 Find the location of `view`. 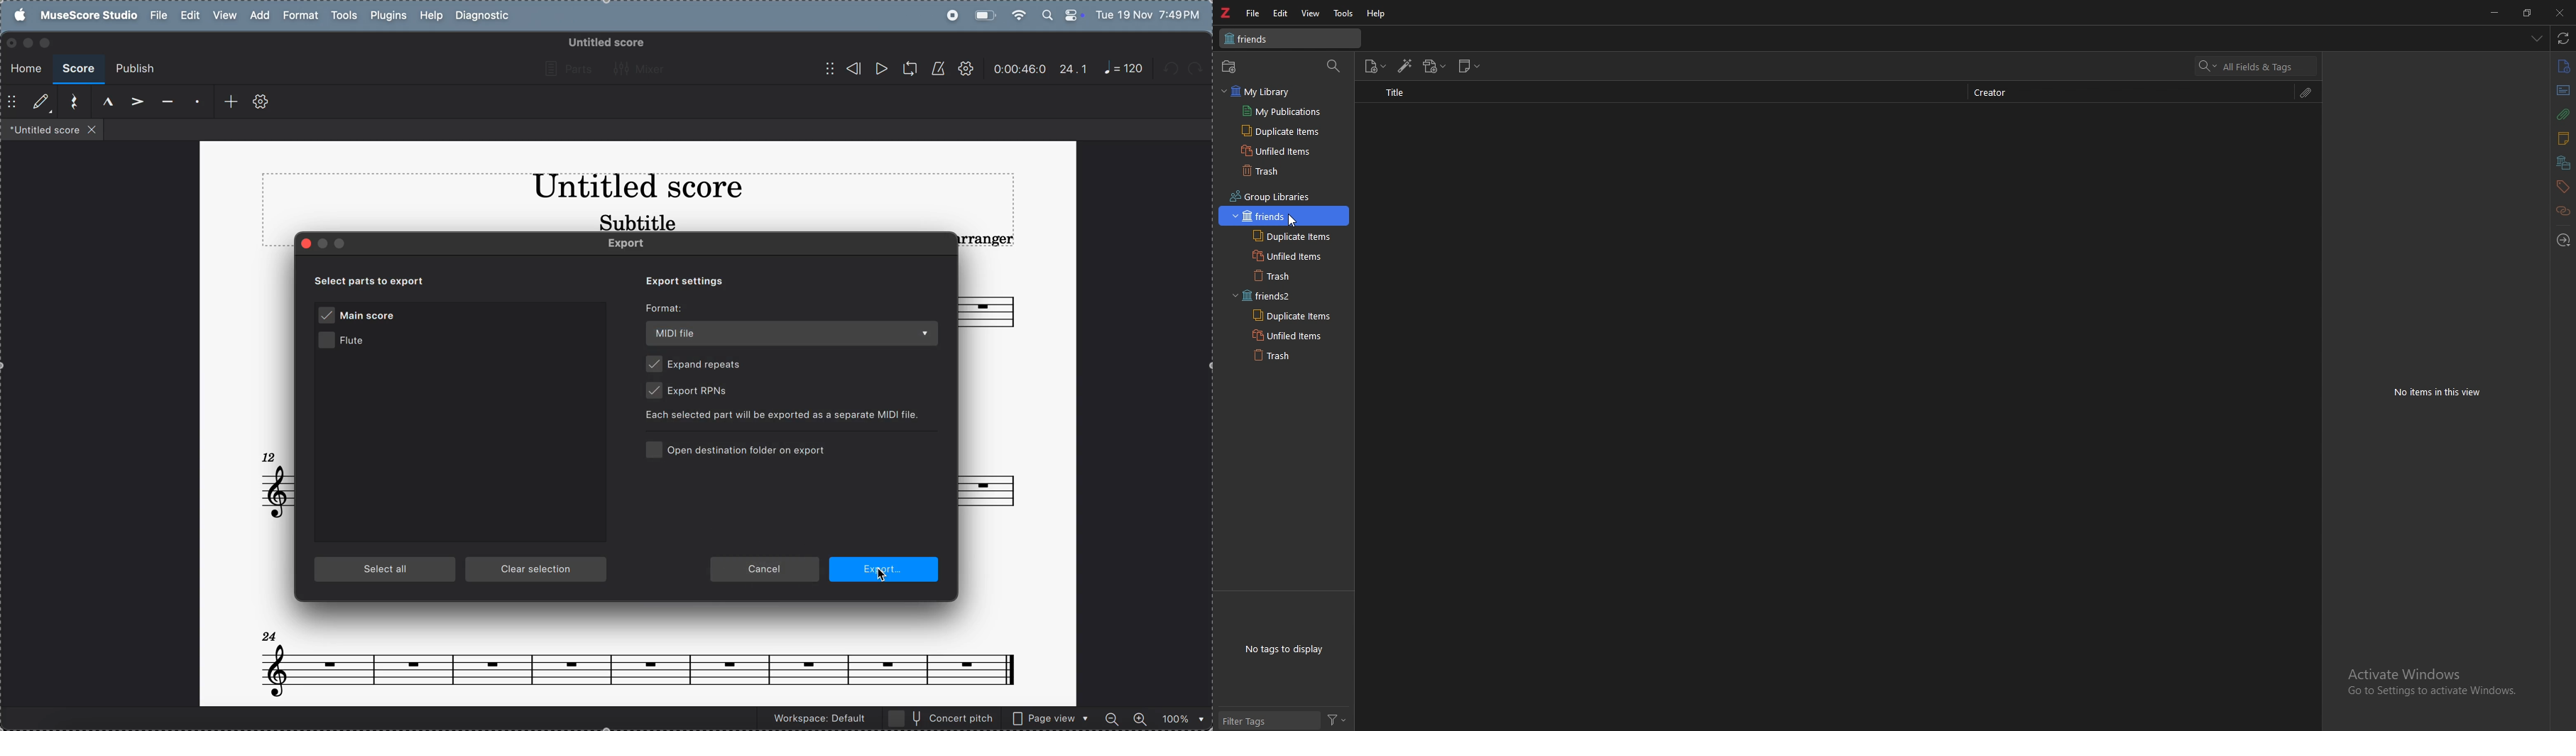

view is located at coordinates (224, 16).